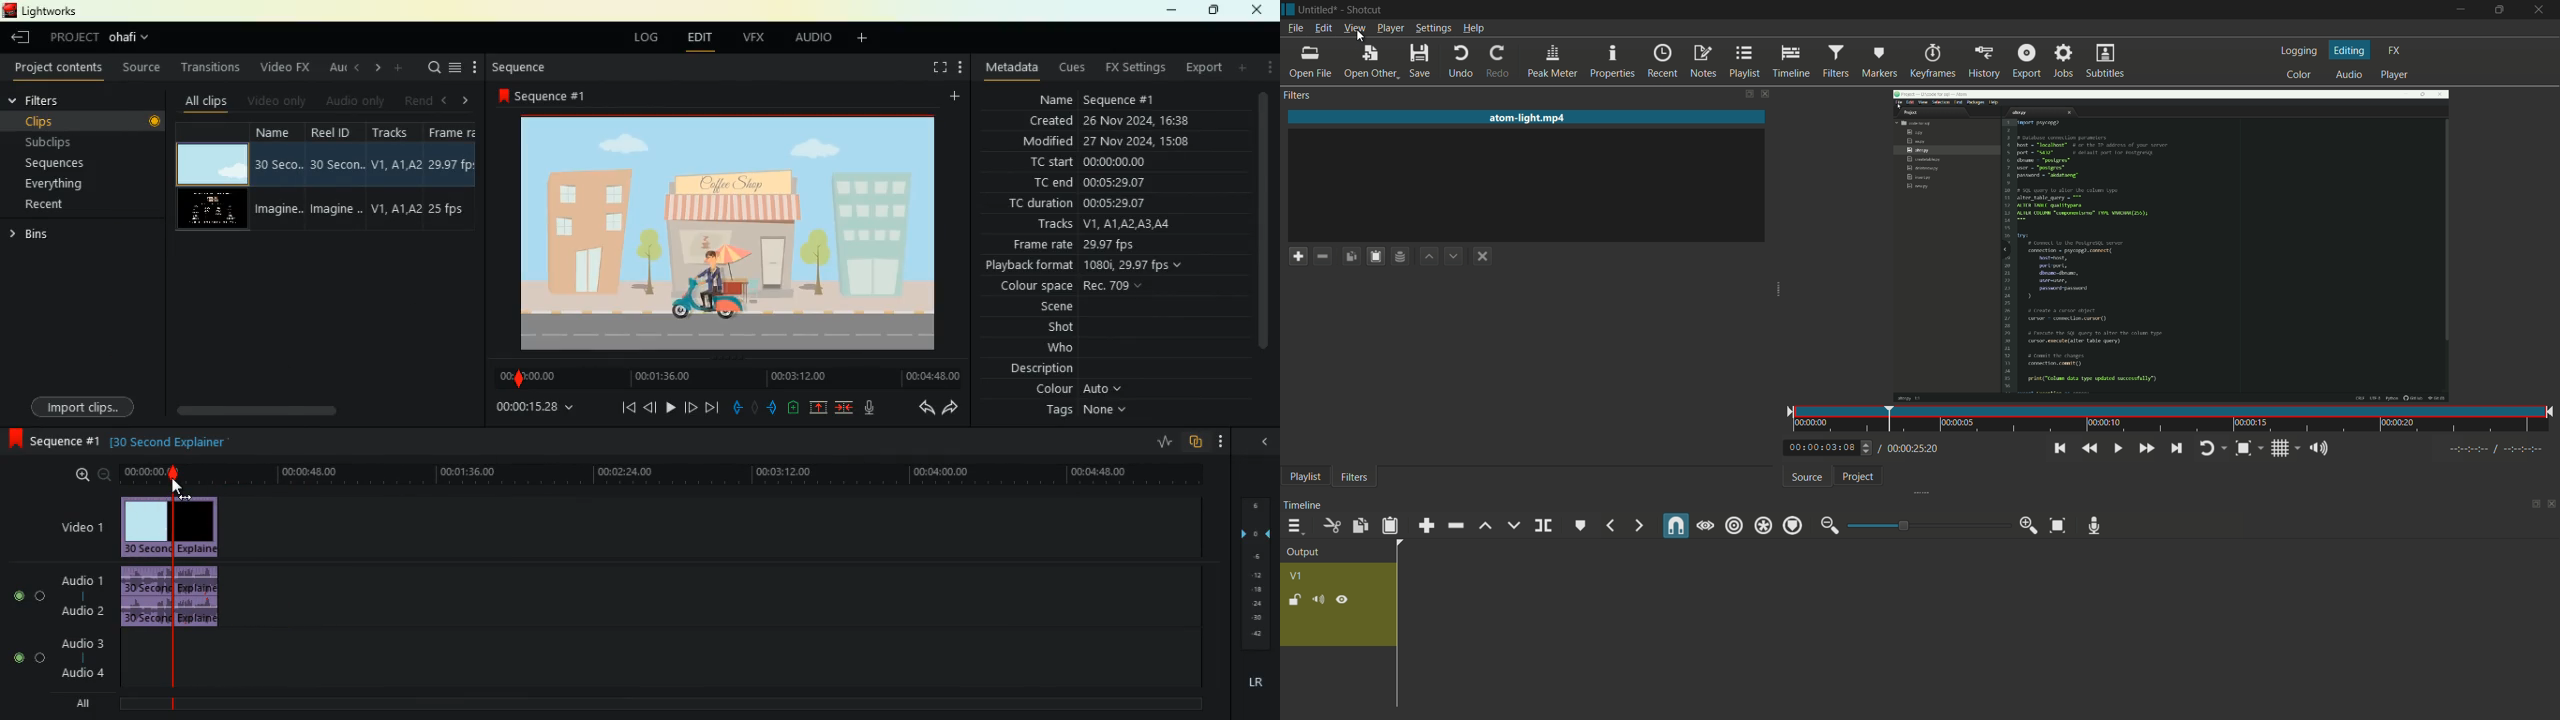 Image resolution: width=2576 pixels, height=728 pixels. Describe the element at coordinates (1296, 575) in the screenshot. I see `v1` at that location.